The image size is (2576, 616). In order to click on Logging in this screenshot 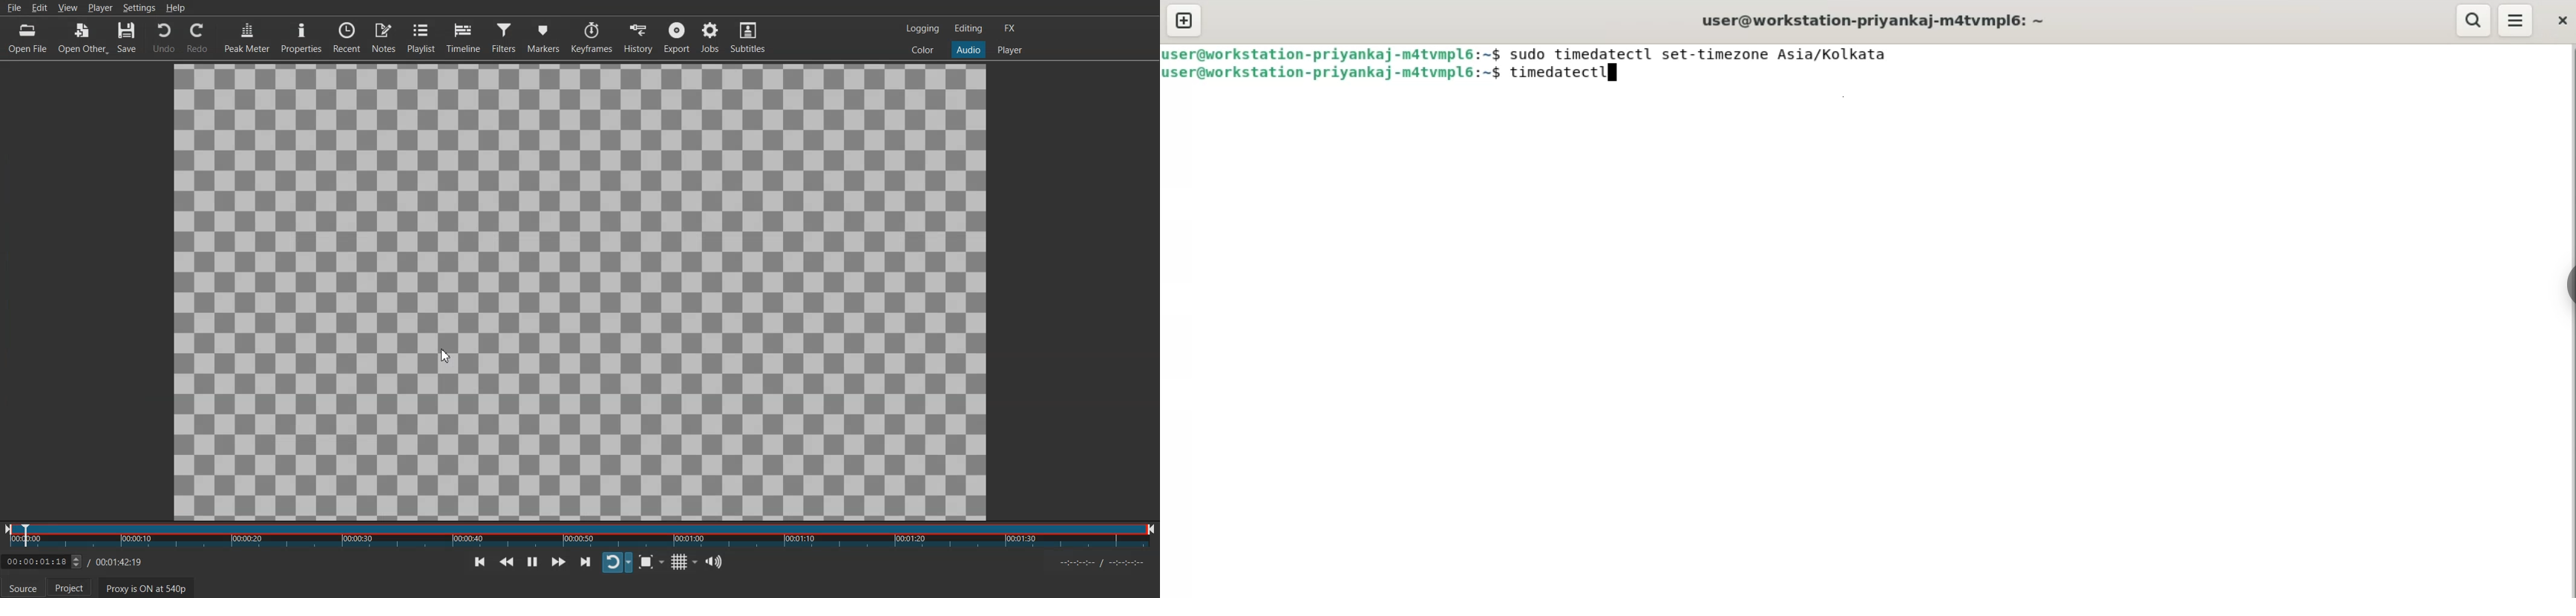, I will do `click(922, 28)`.